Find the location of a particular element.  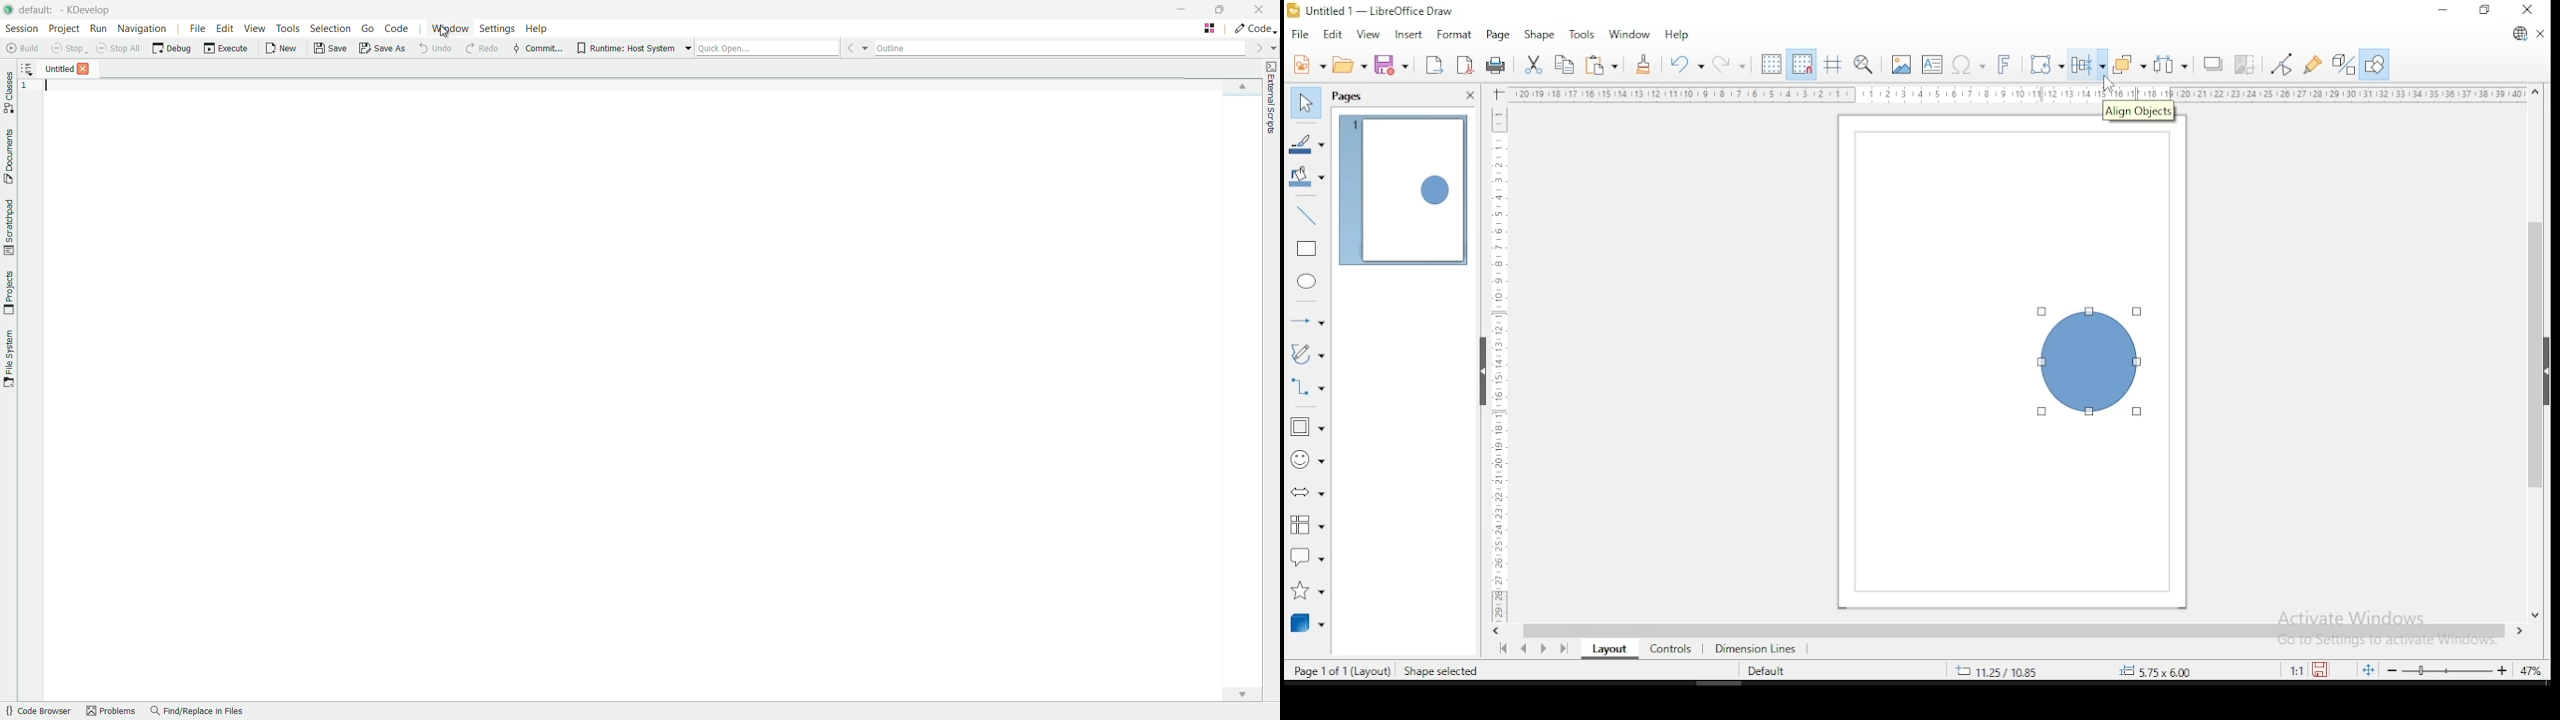

first page is located at coordinates (1501, 649).